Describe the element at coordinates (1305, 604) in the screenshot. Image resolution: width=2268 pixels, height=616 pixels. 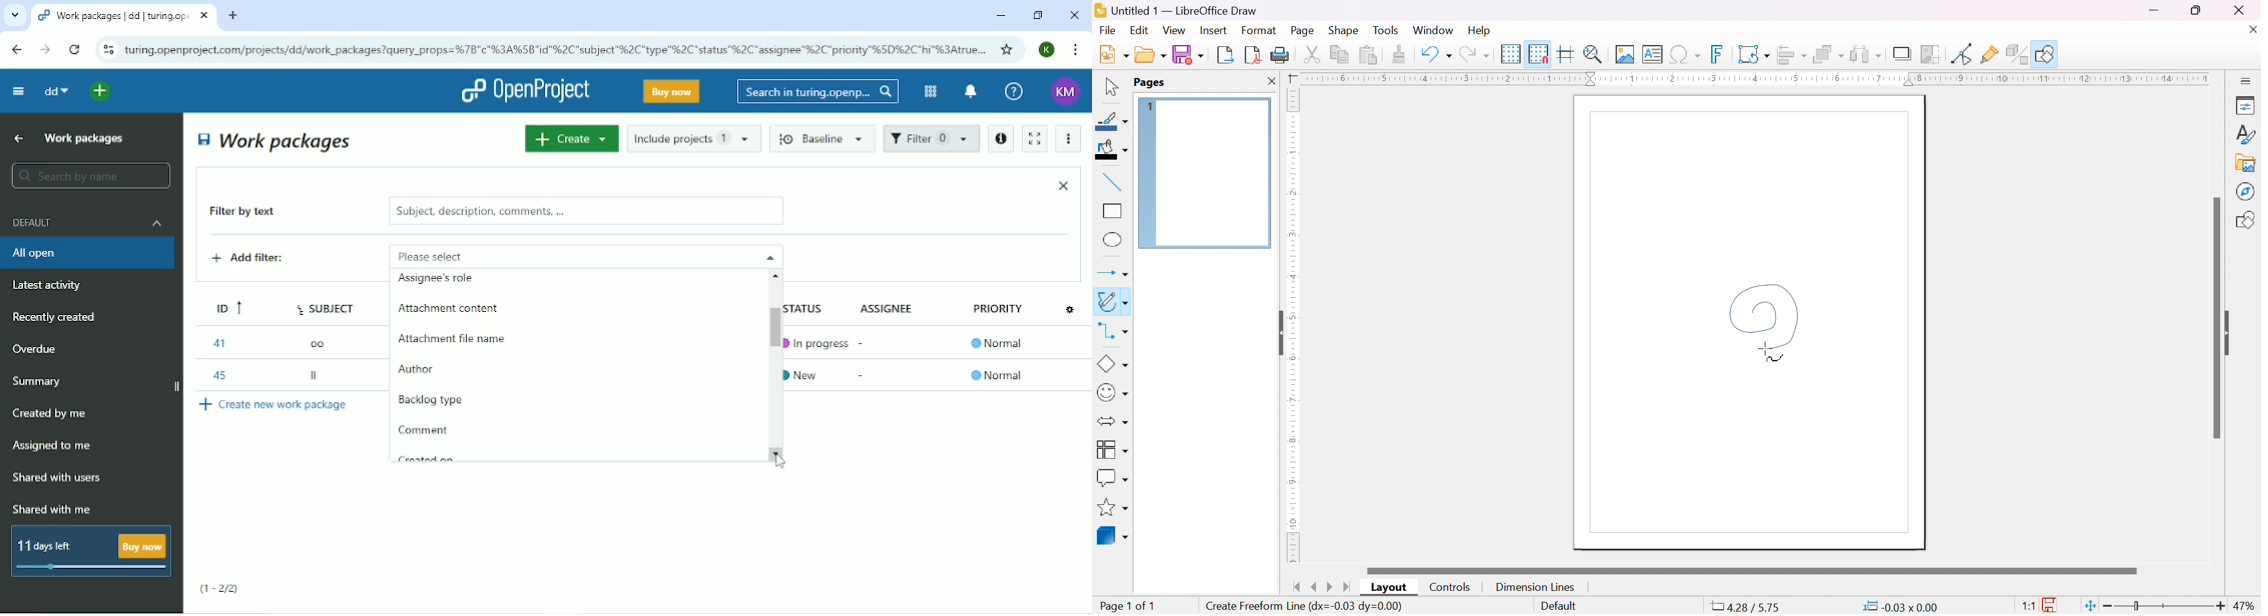
I see `Create Freeform Line(dx=0.13 dy=0.01)` at that location.